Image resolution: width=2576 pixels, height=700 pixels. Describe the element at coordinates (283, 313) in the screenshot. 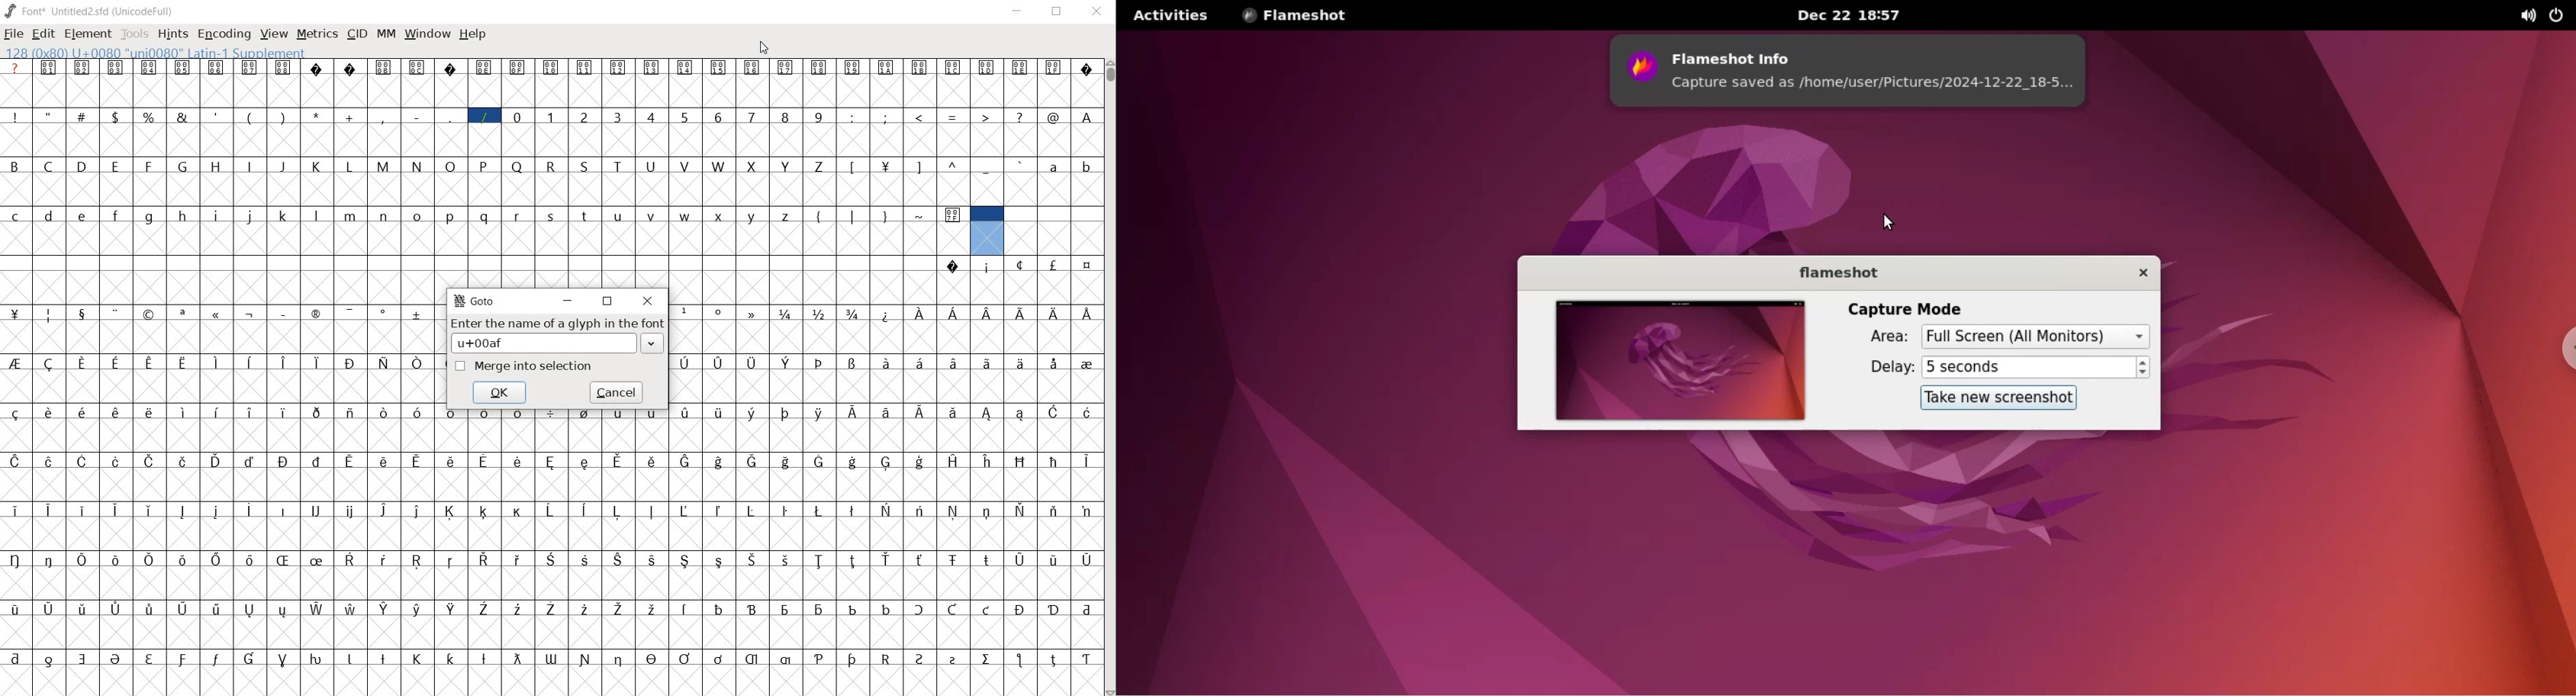

I see `Symbol` at that location.